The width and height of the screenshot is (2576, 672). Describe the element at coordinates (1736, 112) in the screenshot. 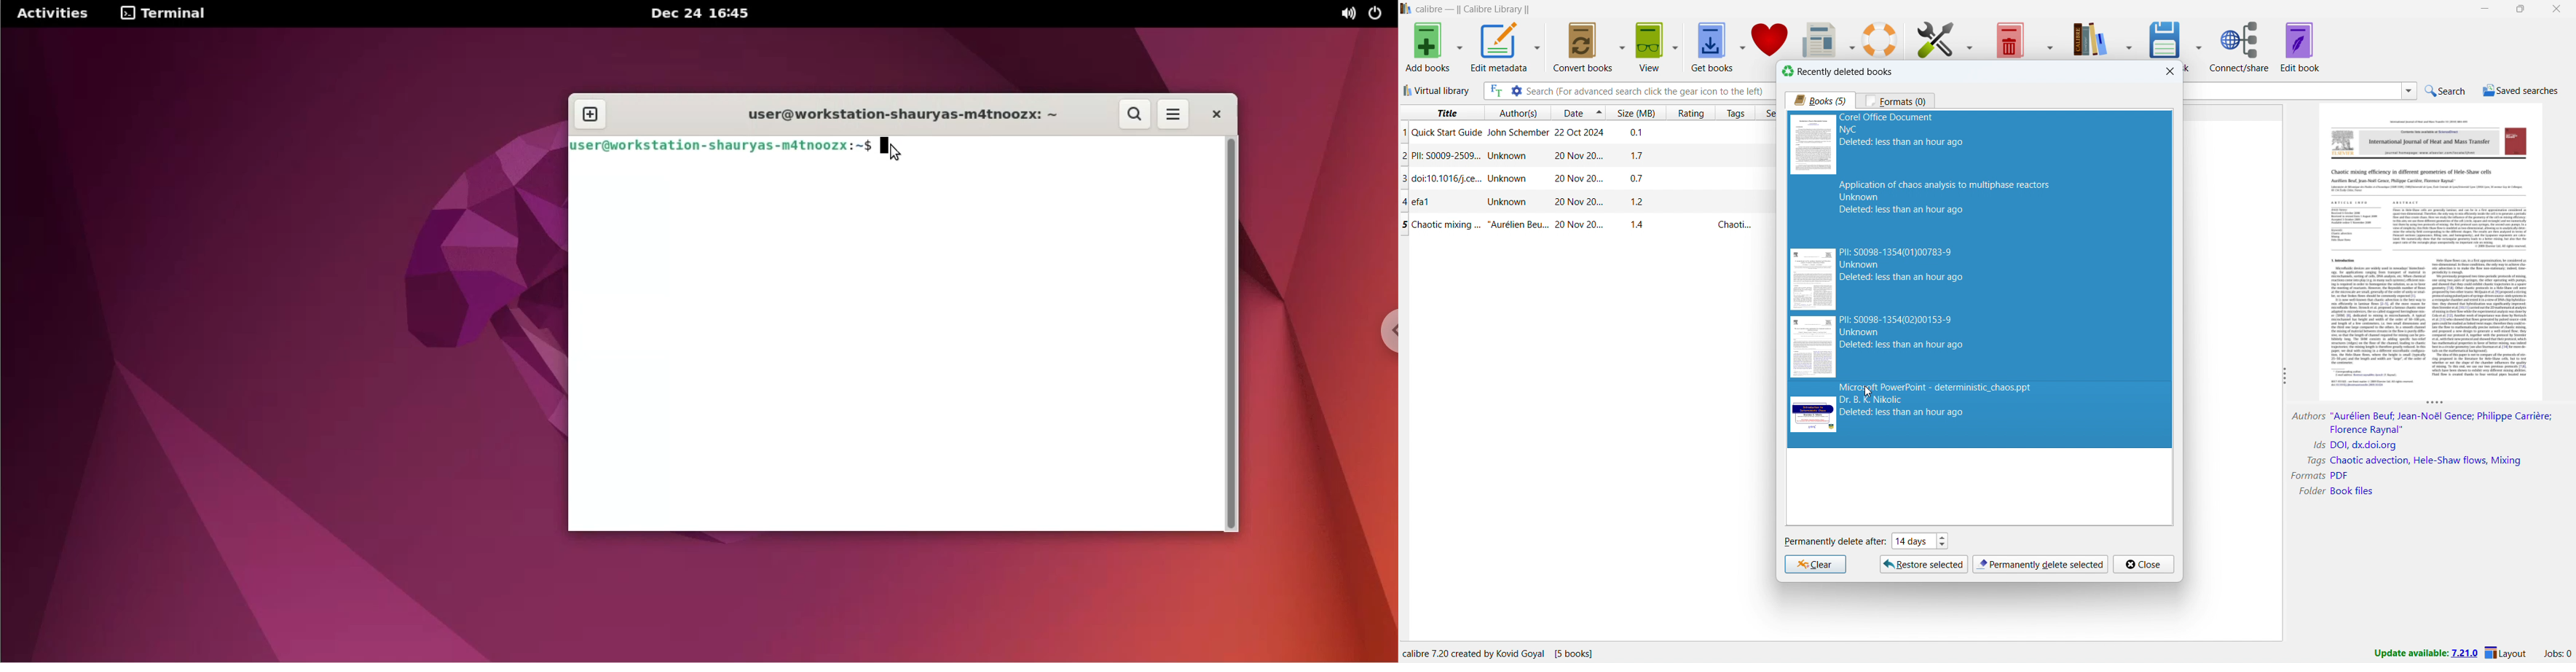

I see `sort by tags` at that location.